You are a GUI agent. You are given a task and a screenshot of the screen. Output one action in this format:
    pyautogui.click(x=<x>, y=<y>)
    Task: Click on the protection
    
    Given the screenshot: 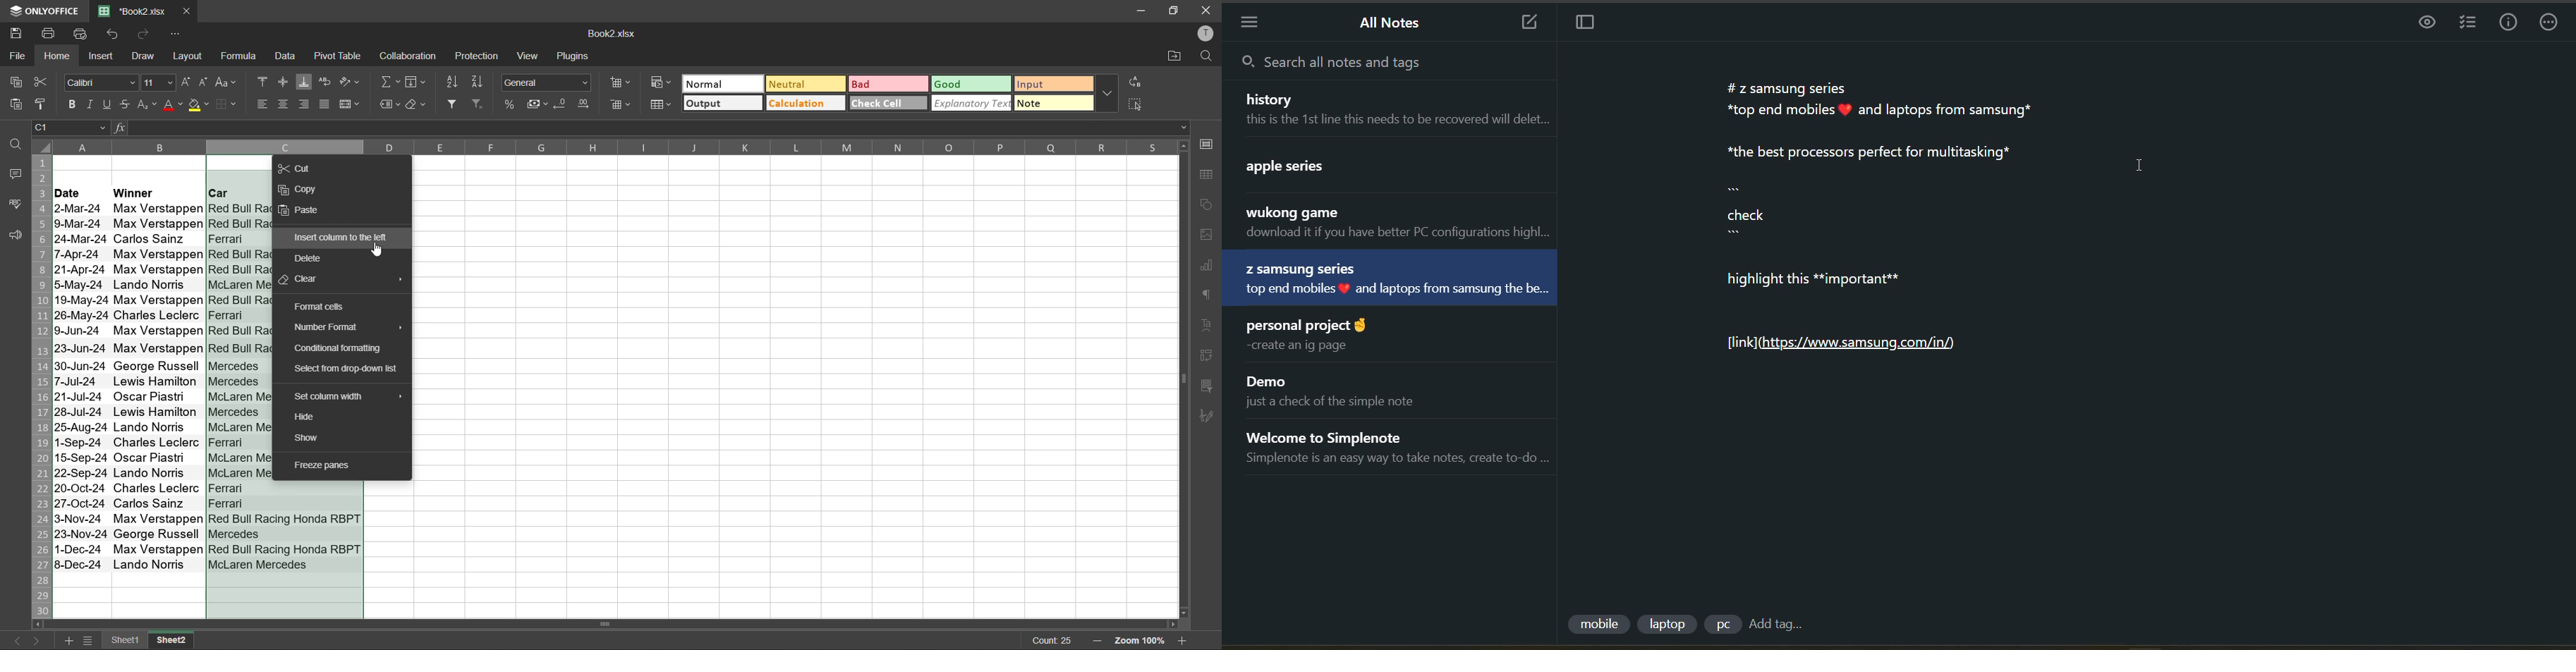 What is the action you would take?
    pyautogui.click(x=480, y=56)
    